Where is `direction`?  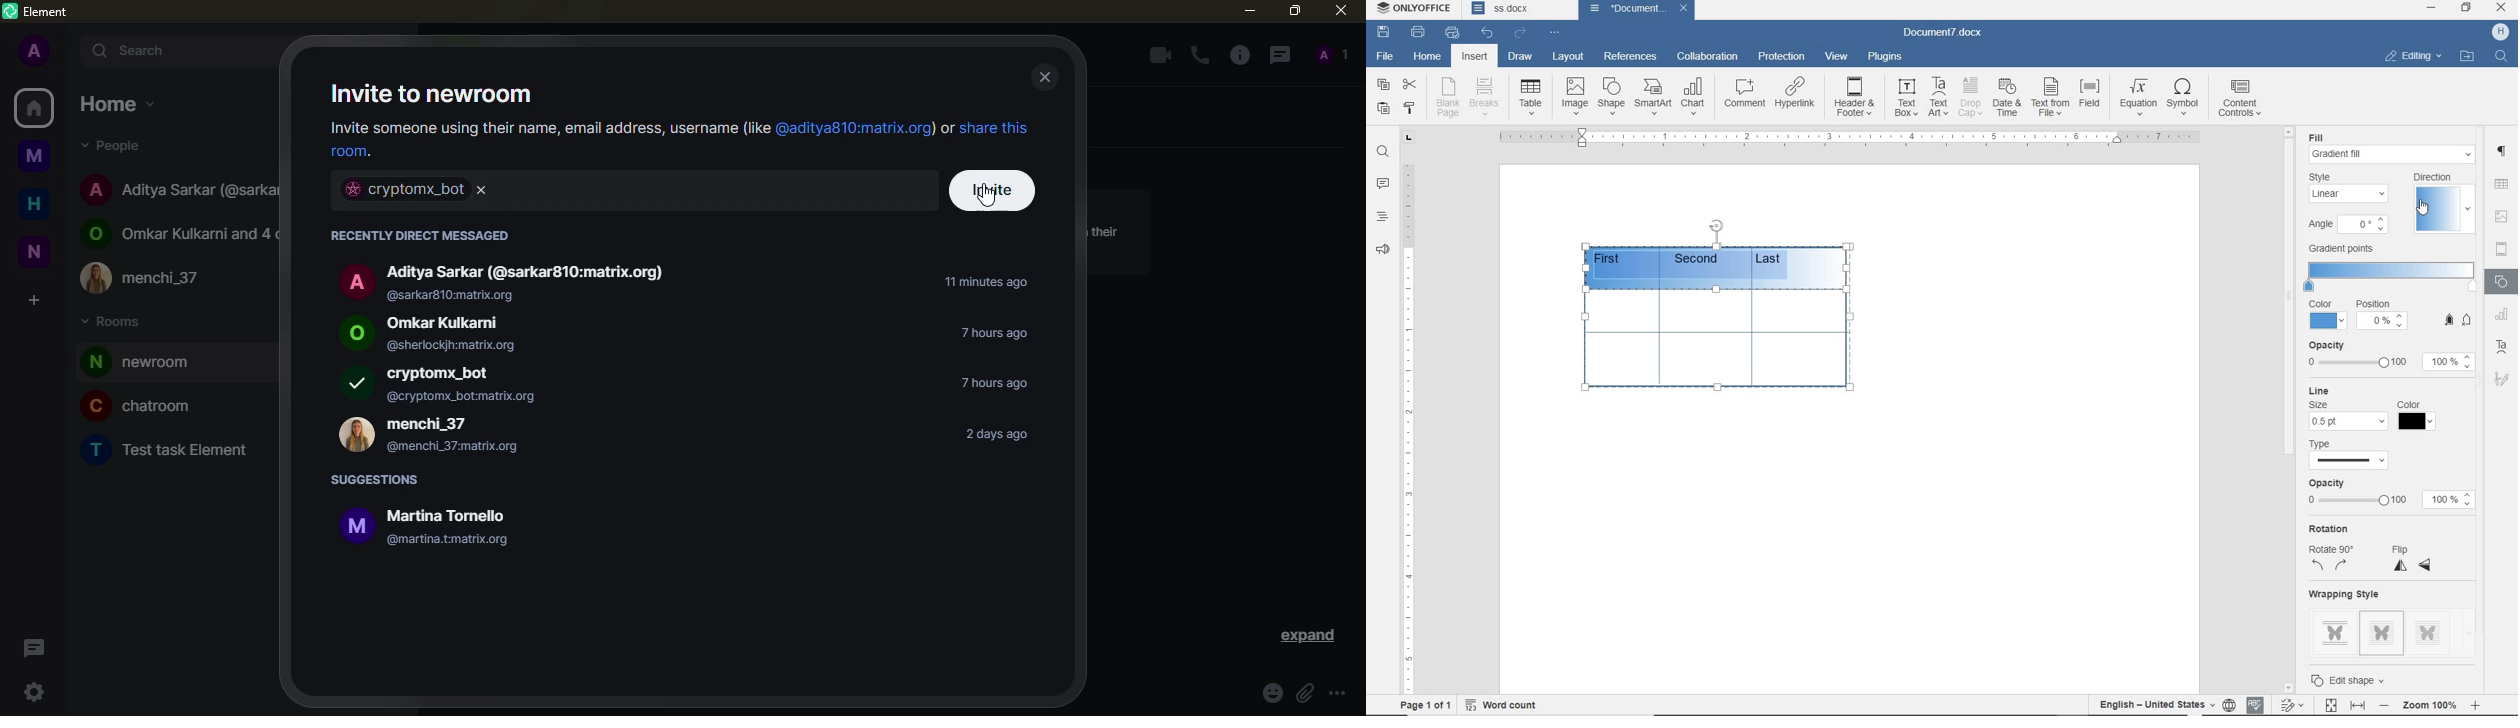 direction is located at coordinates (2439, 177).